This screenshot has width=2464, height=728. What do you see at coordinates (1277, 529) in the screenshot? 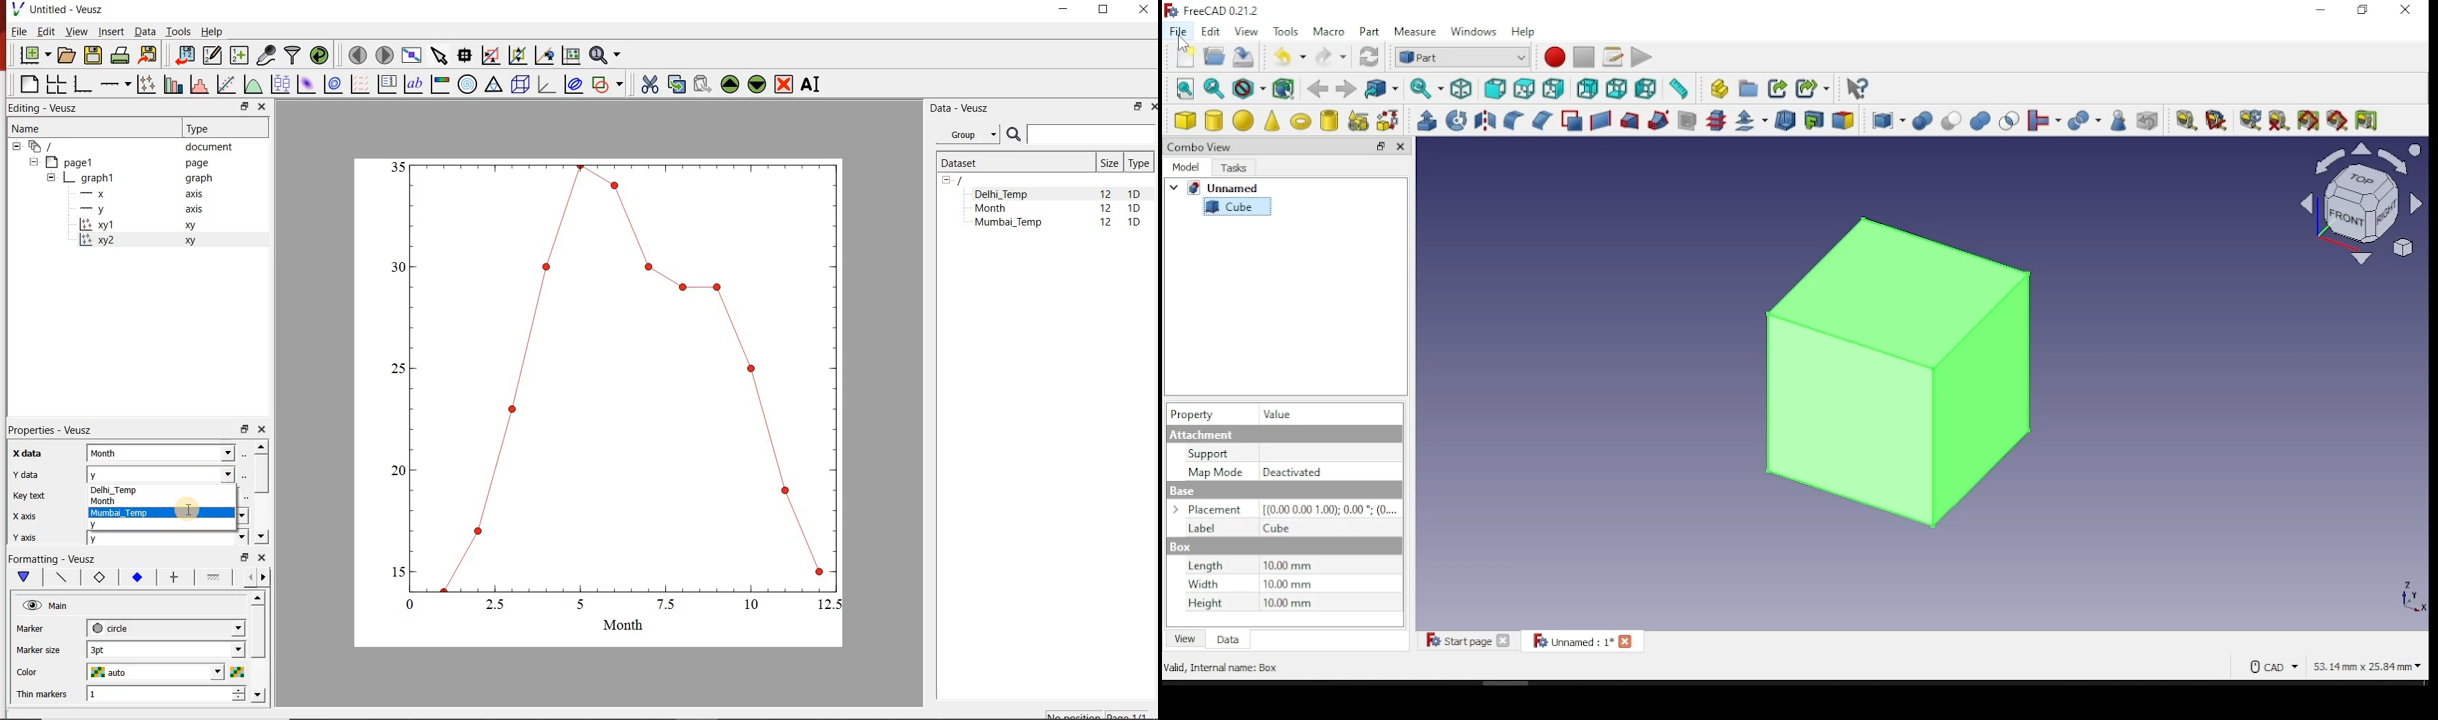
I see `Cube` at bounding box center [1277, 529].